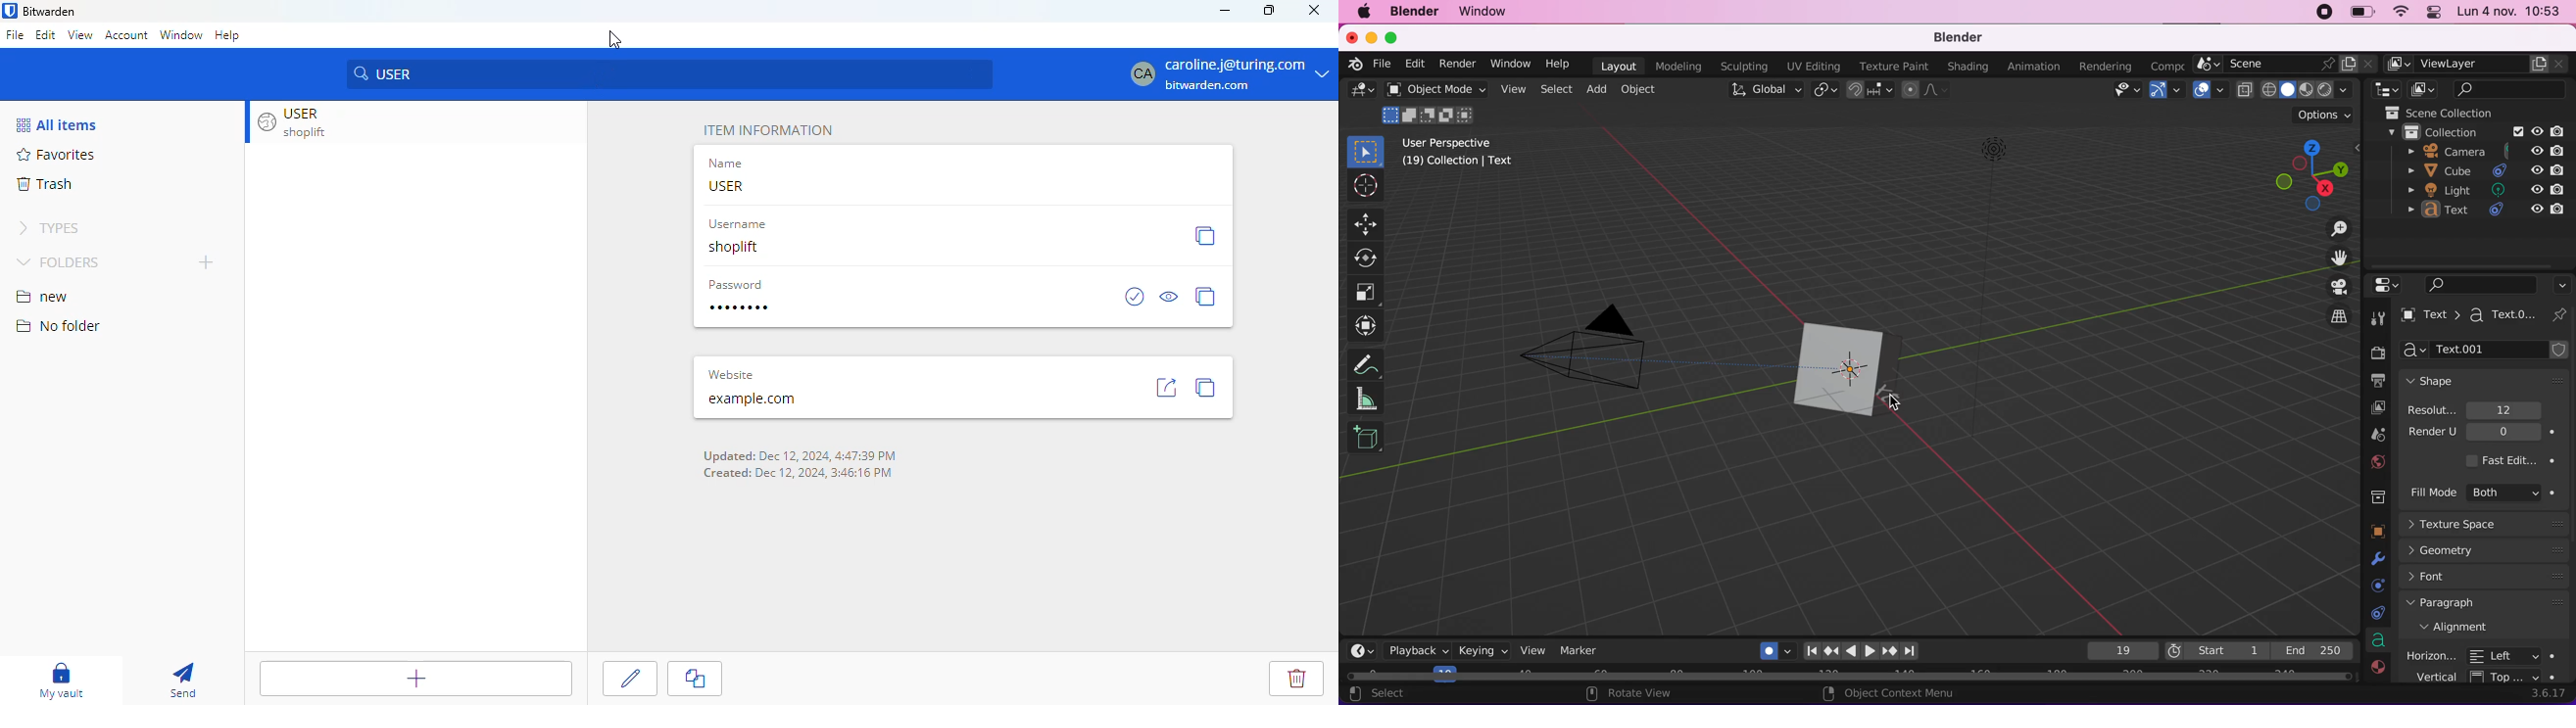 This screenshot has height=728, width=2576. I want to click on keying, so click(1482, 651).